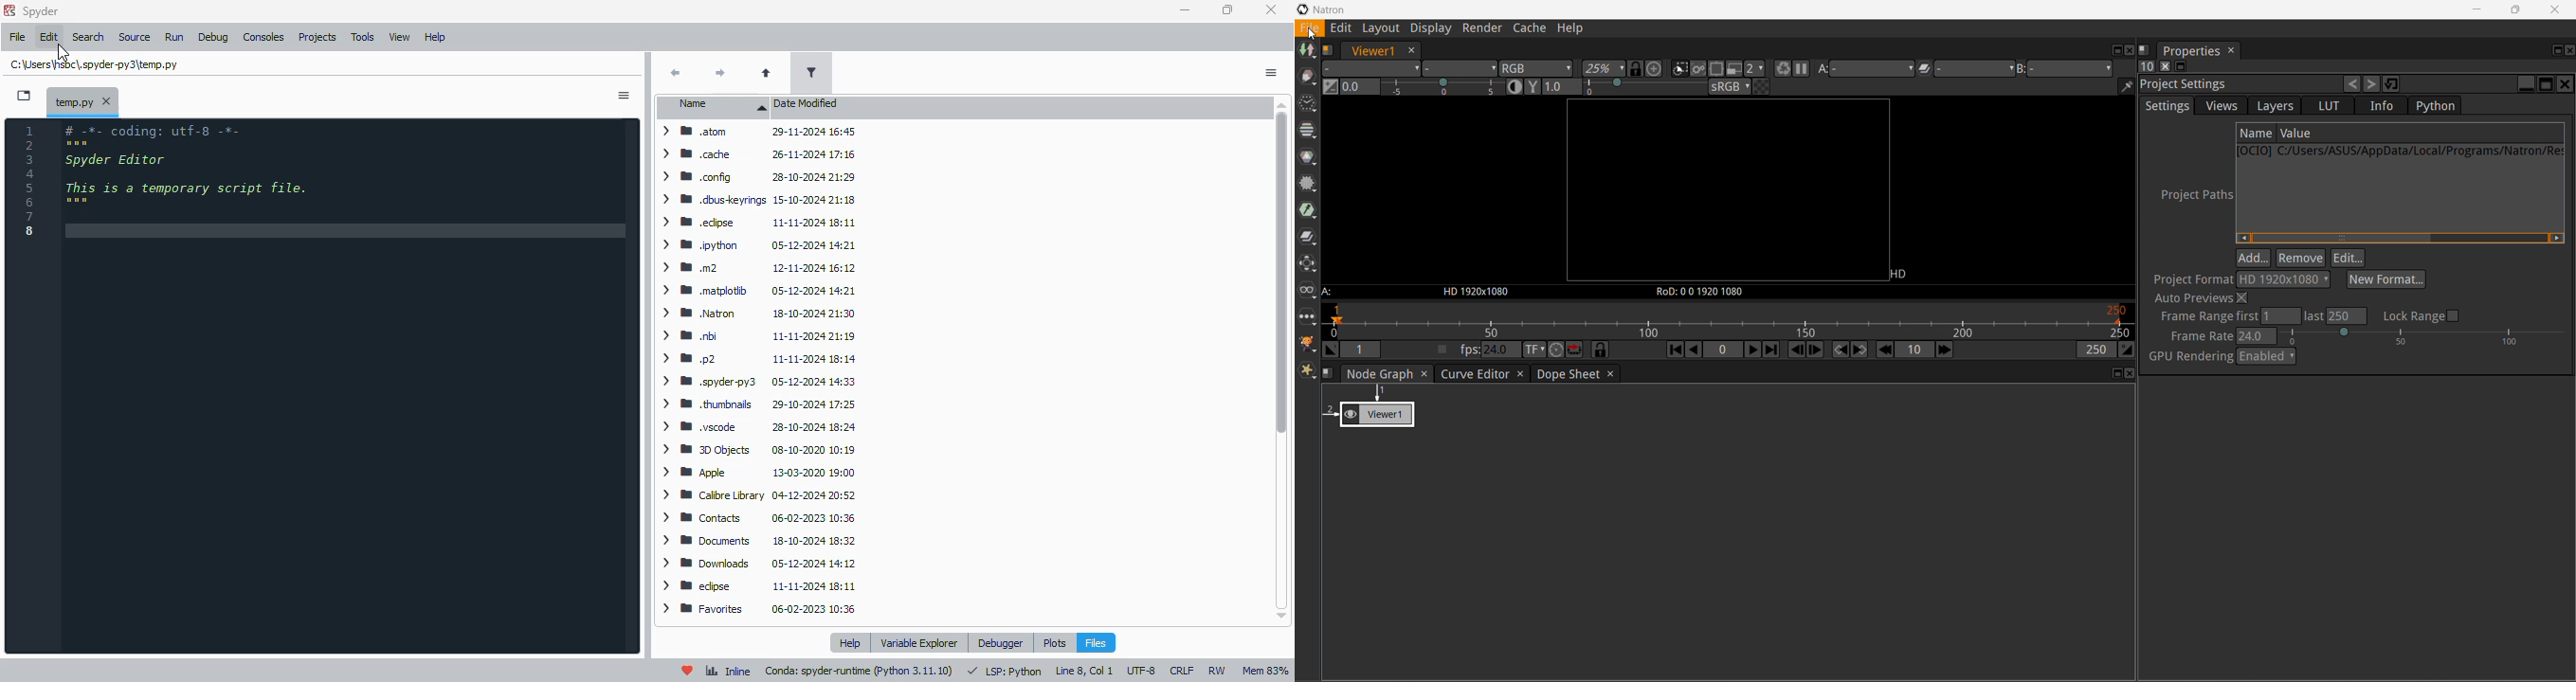 The width and height of the screenshot is (2576, 700). Describe the element at coordinates (89, 36) in the screenshot. I see `search` at that location.